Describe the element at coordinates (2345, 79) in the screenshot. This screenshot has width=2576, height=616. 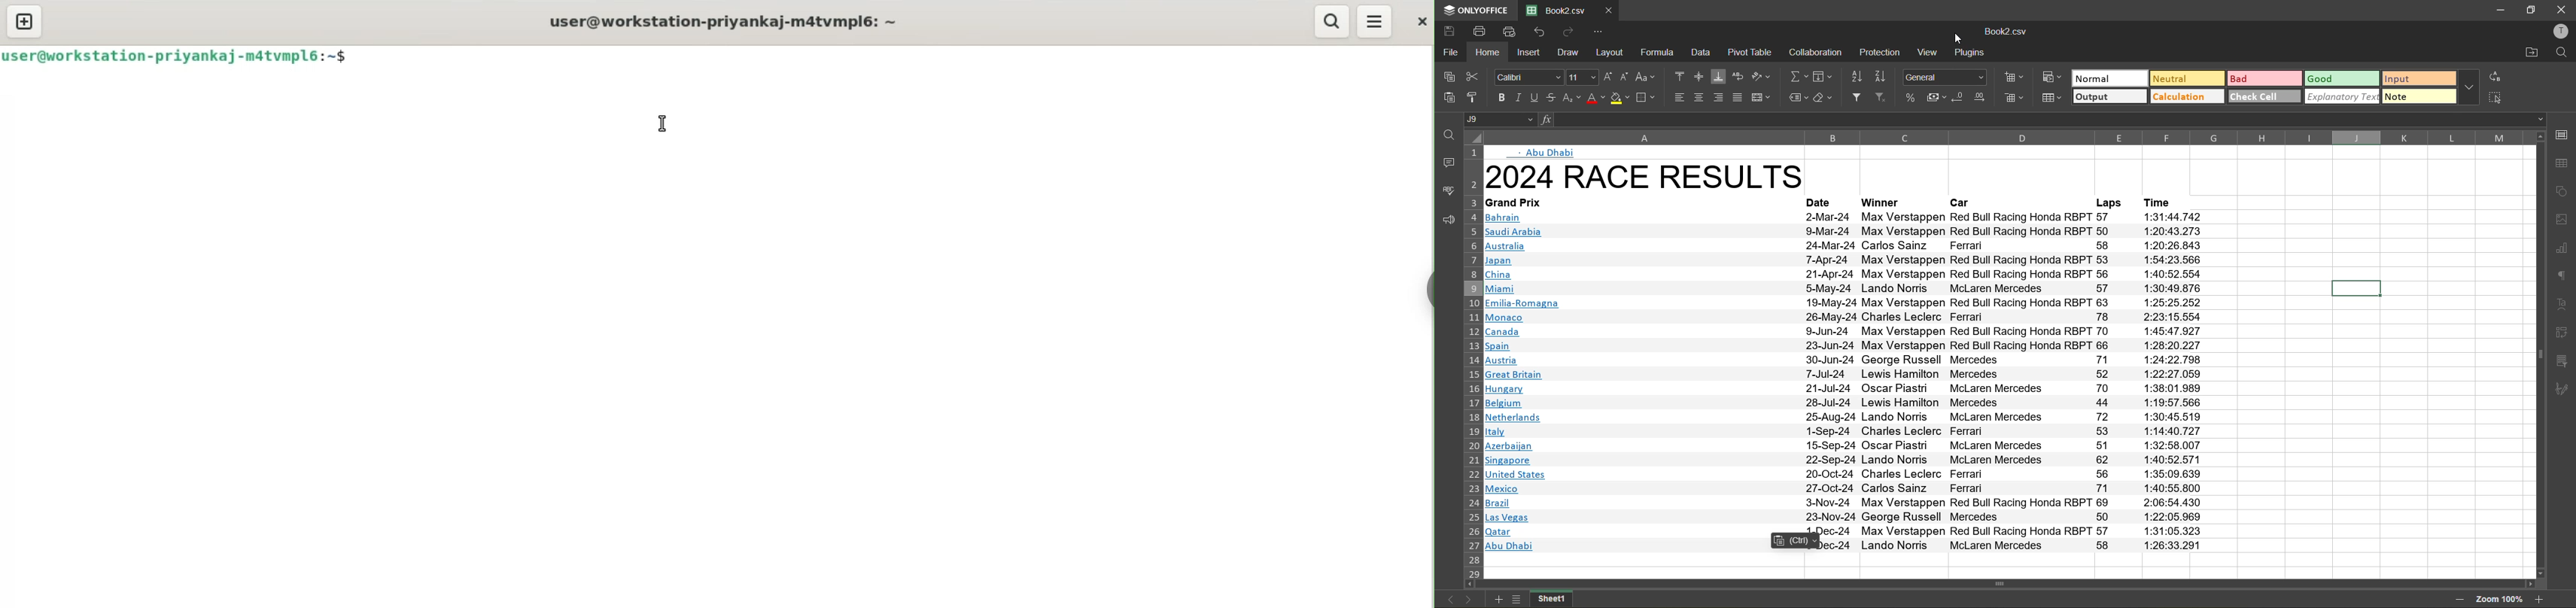
I see `good` at that location.